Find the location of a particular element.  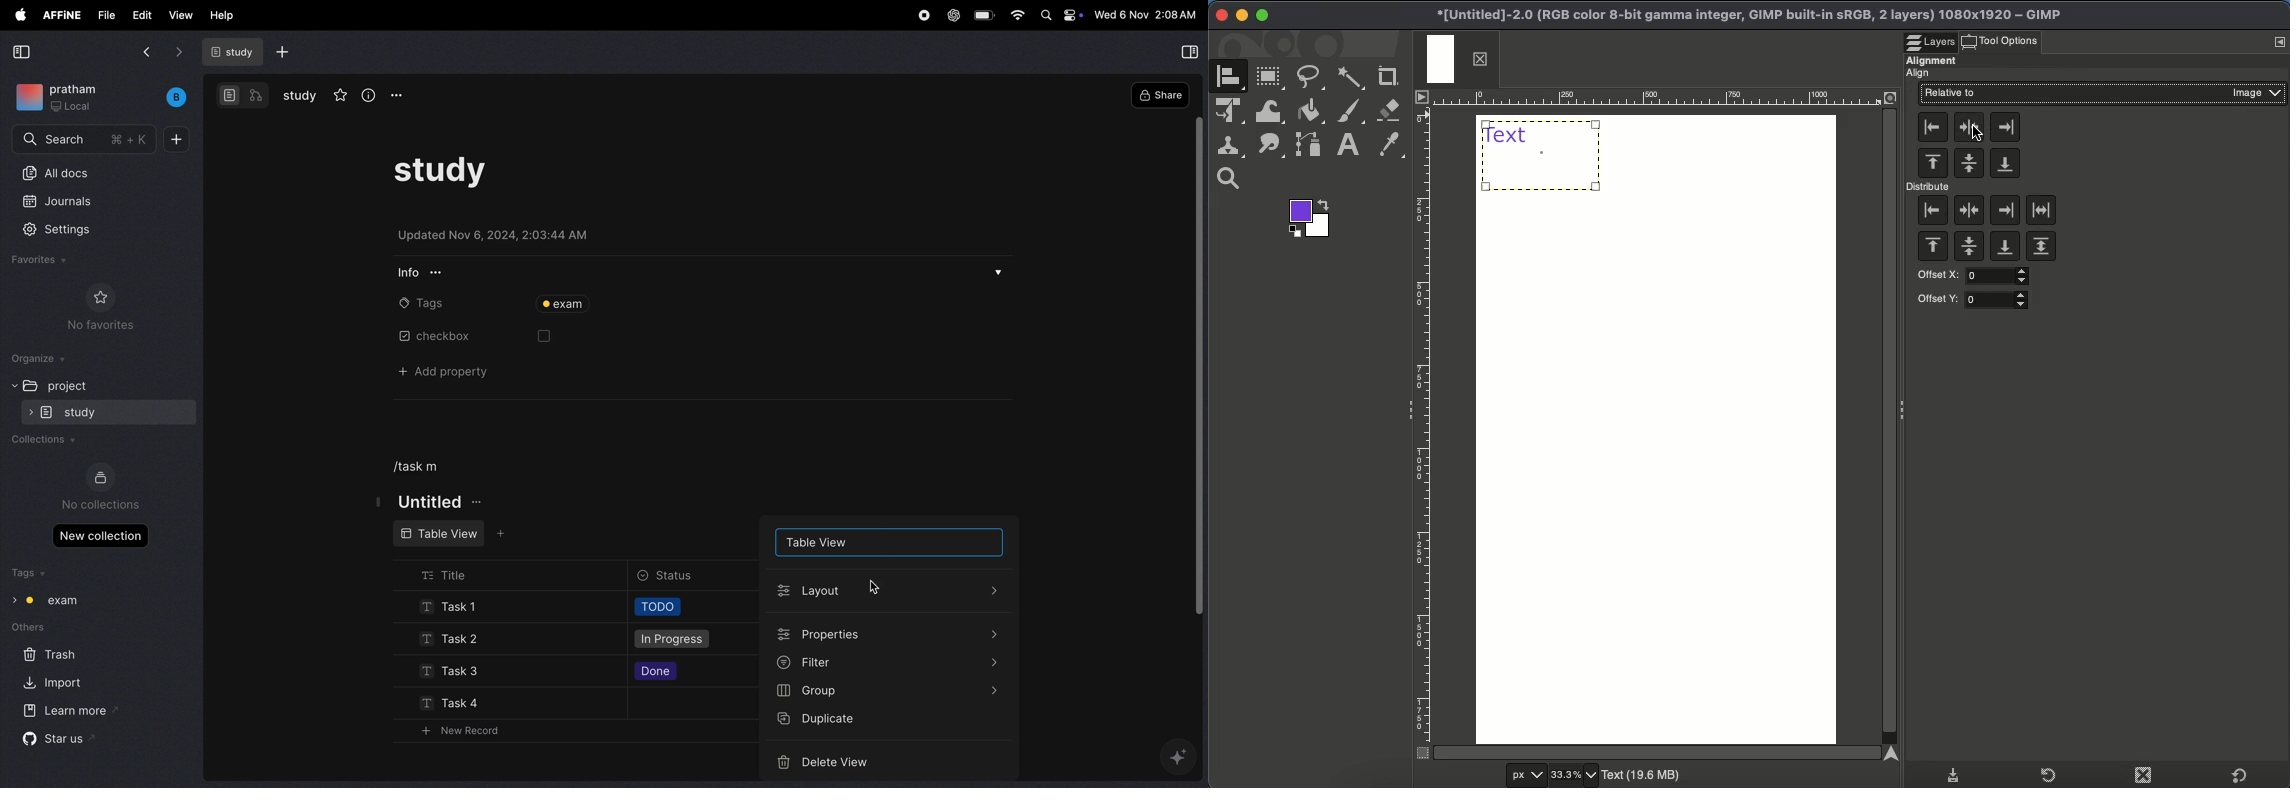

title is located at coordinates (456, 572).